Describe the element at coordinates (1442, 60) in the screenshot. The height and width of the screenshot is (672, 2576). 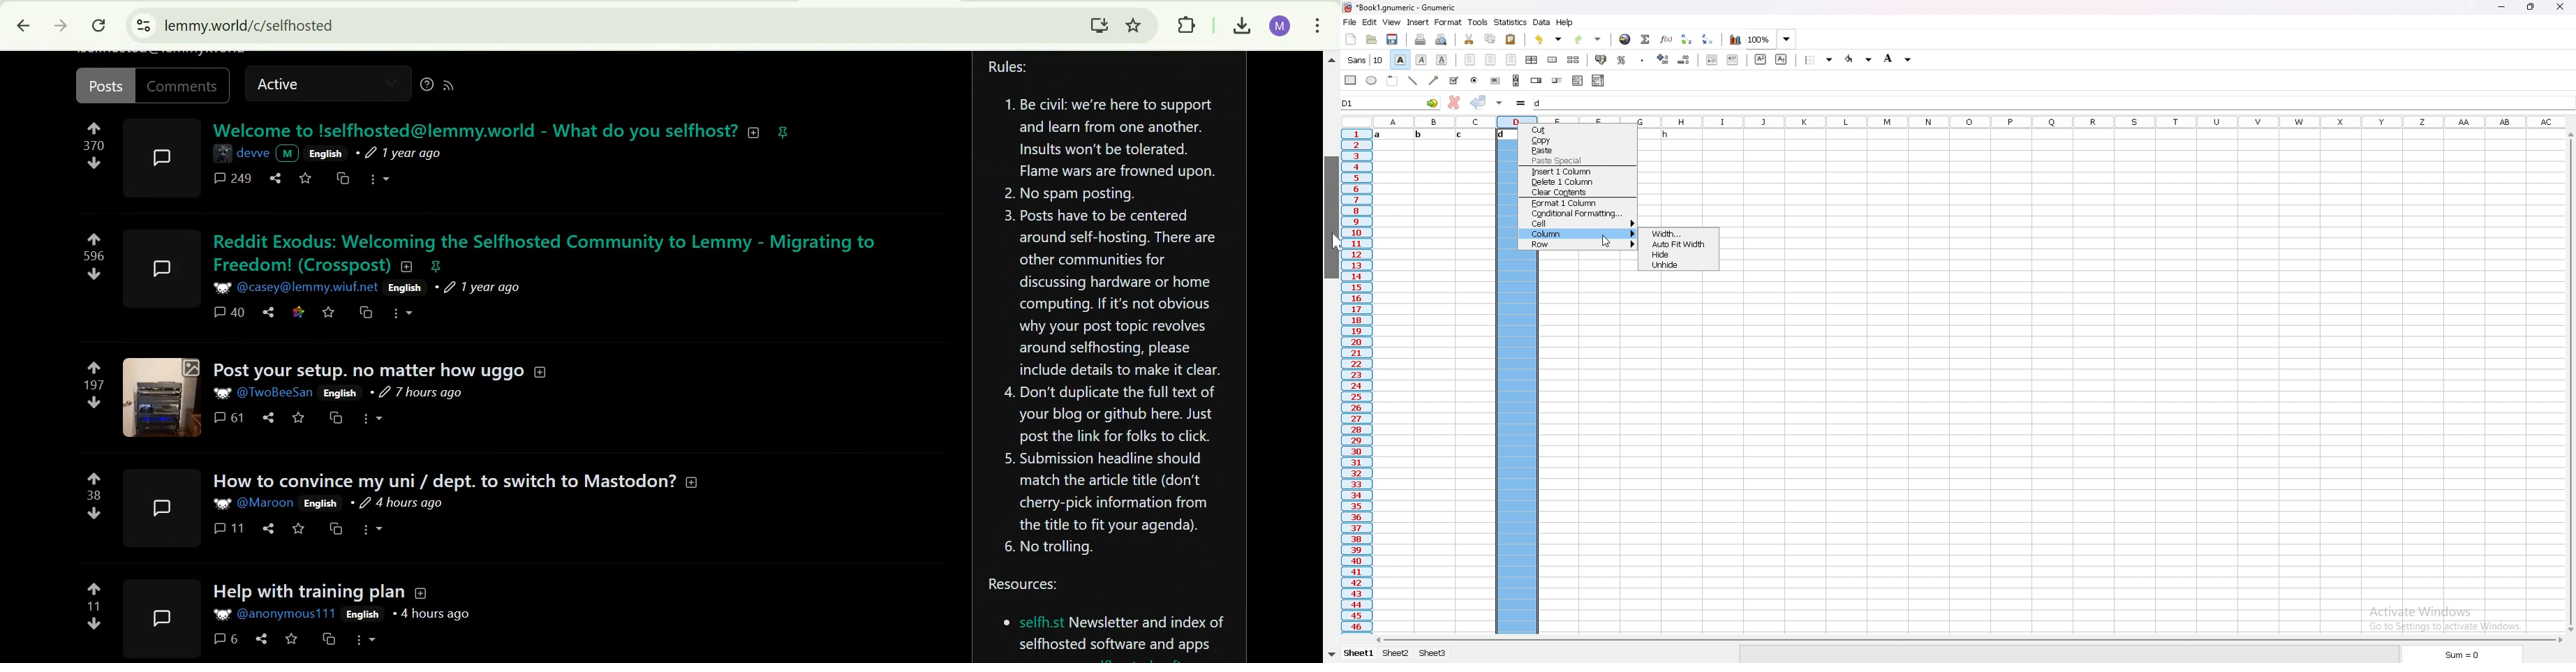
I see `underline` at that location.